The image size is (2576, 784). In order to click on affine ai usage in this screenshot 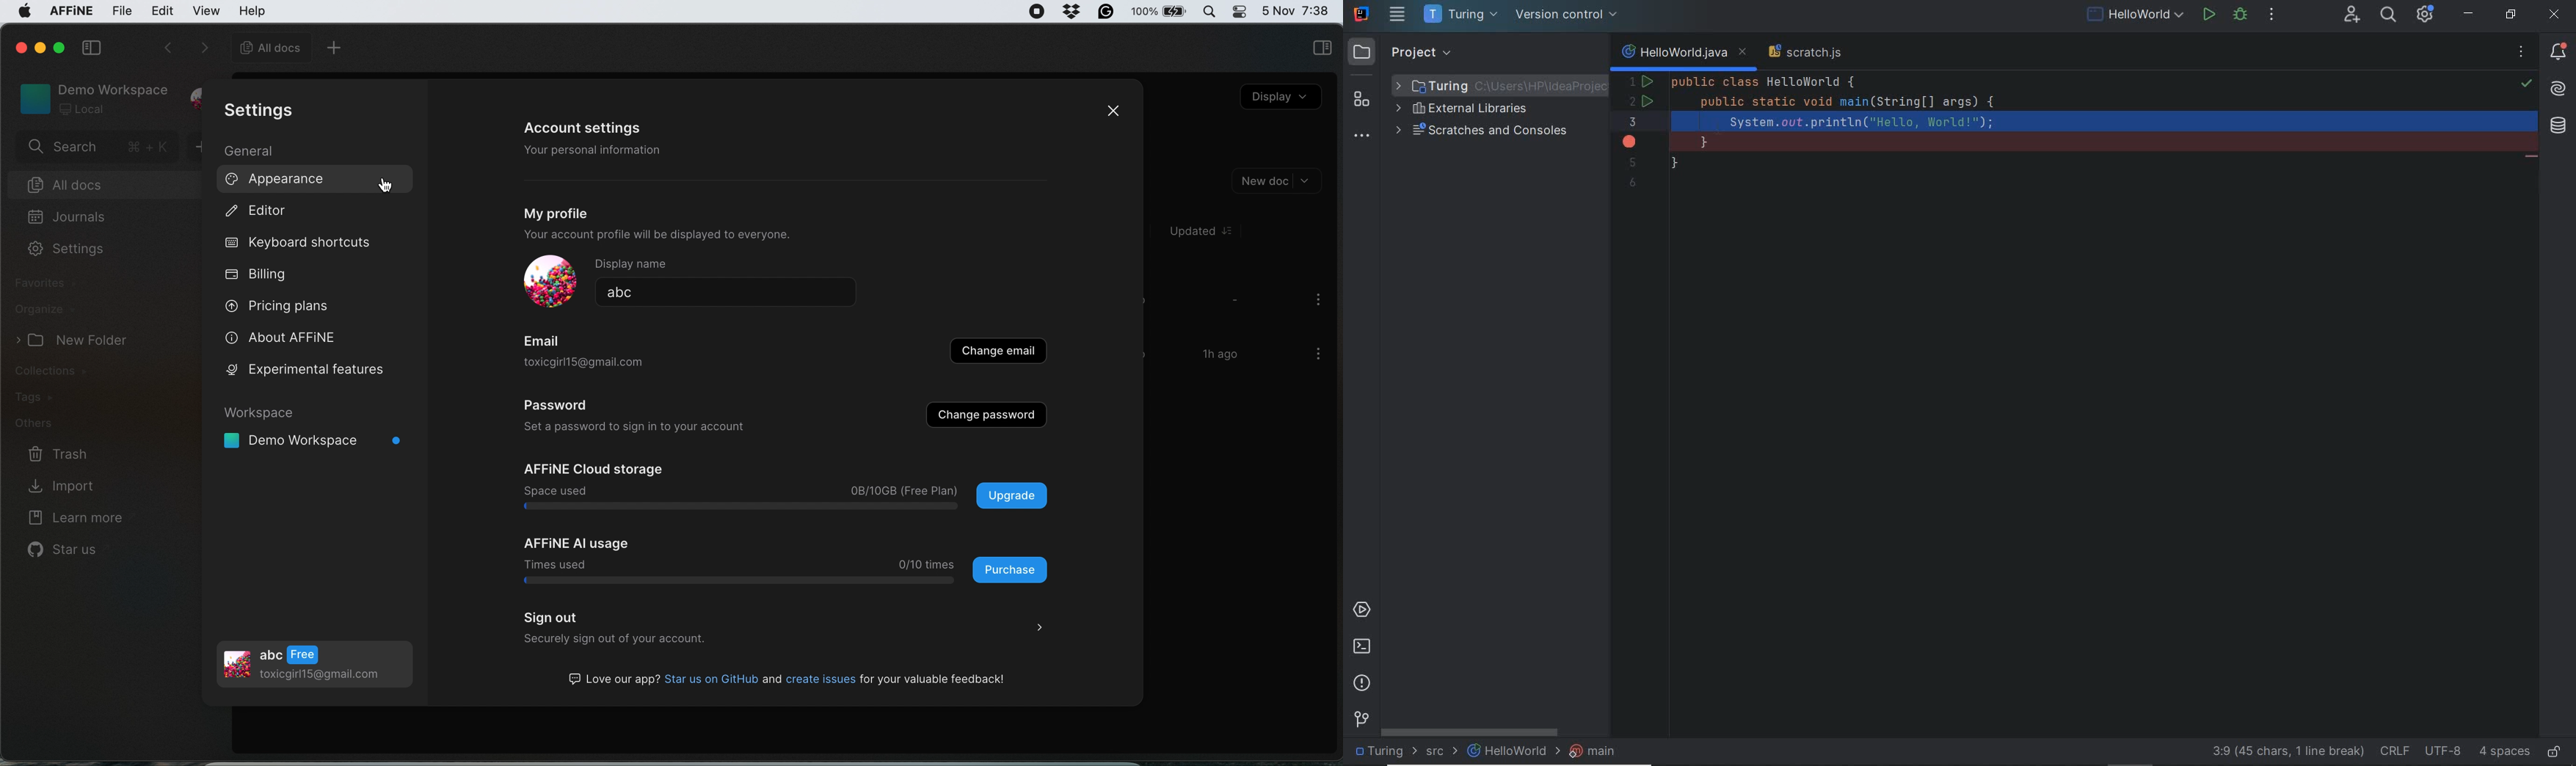, I will do `click(578, 544)`.